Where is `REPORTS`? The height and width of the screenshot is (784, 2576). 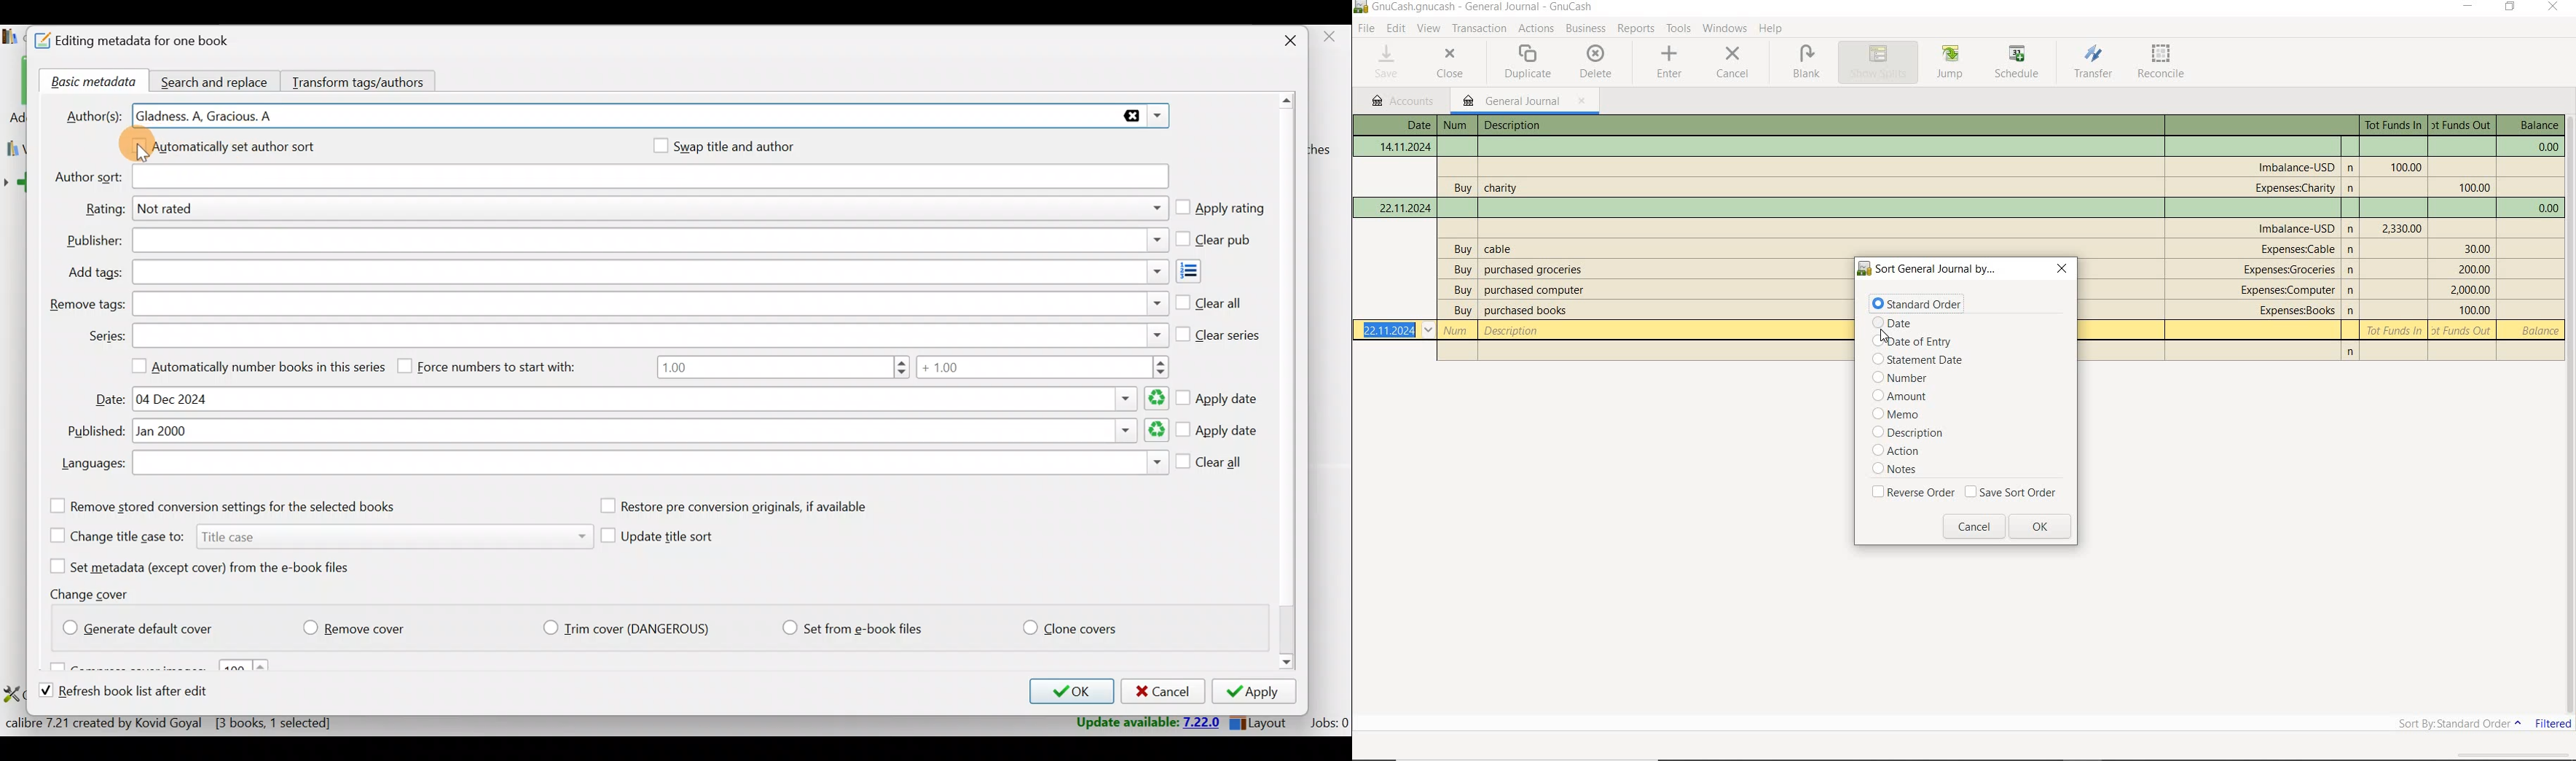 REPORTS is located at coordinates (1637, 29).